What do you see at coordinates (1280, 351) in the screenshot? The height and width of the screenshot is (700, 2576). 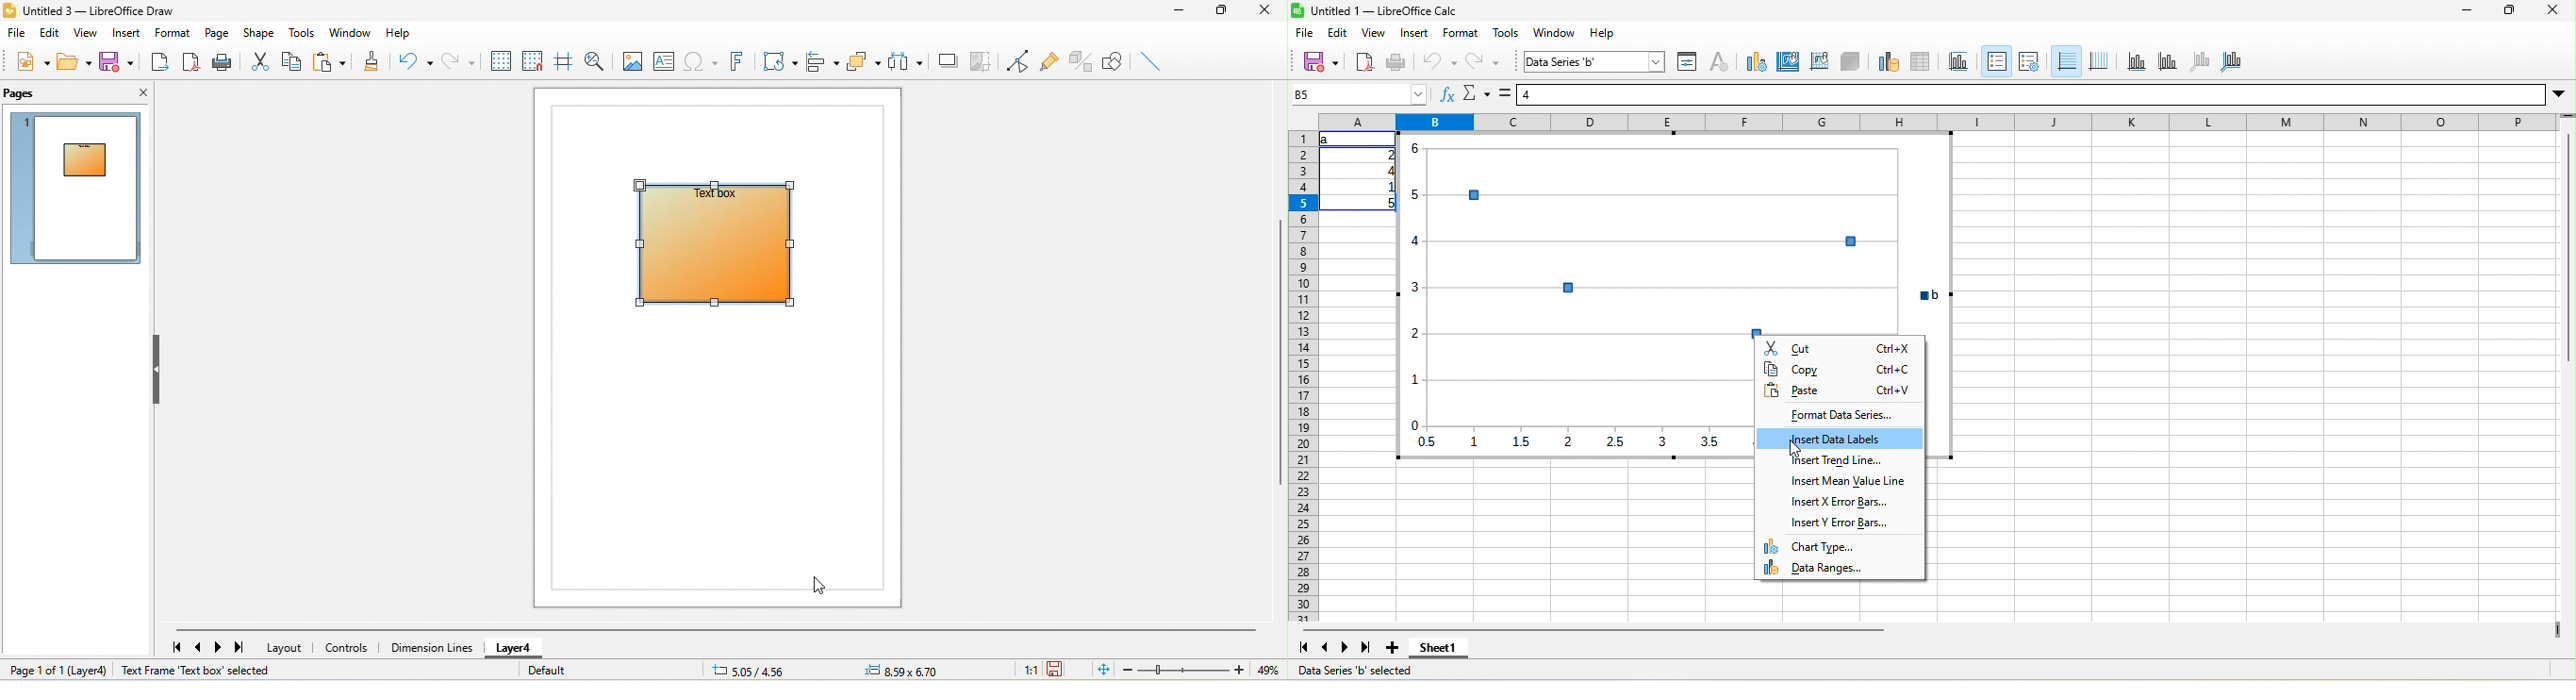 I see `vertical scroll bar` at bounding box center [1280, 351].